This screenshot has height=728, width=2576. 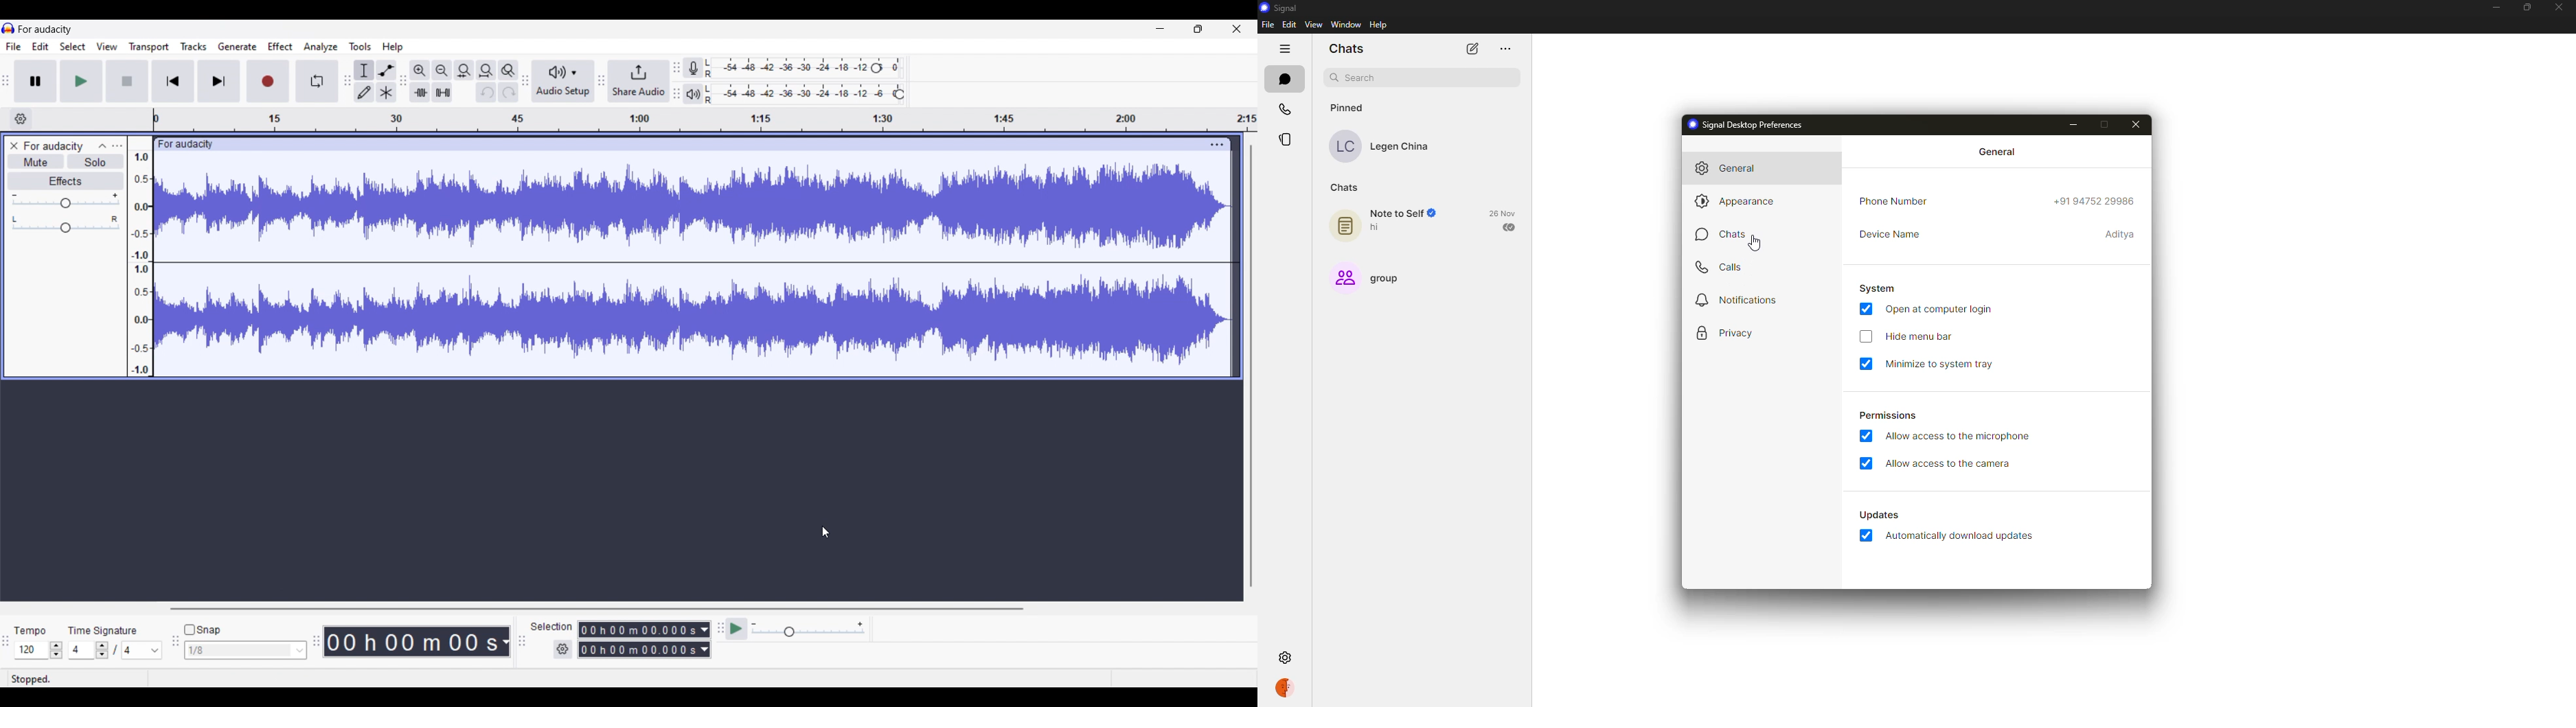 I want to click on system, so click(x=1878, y=288).